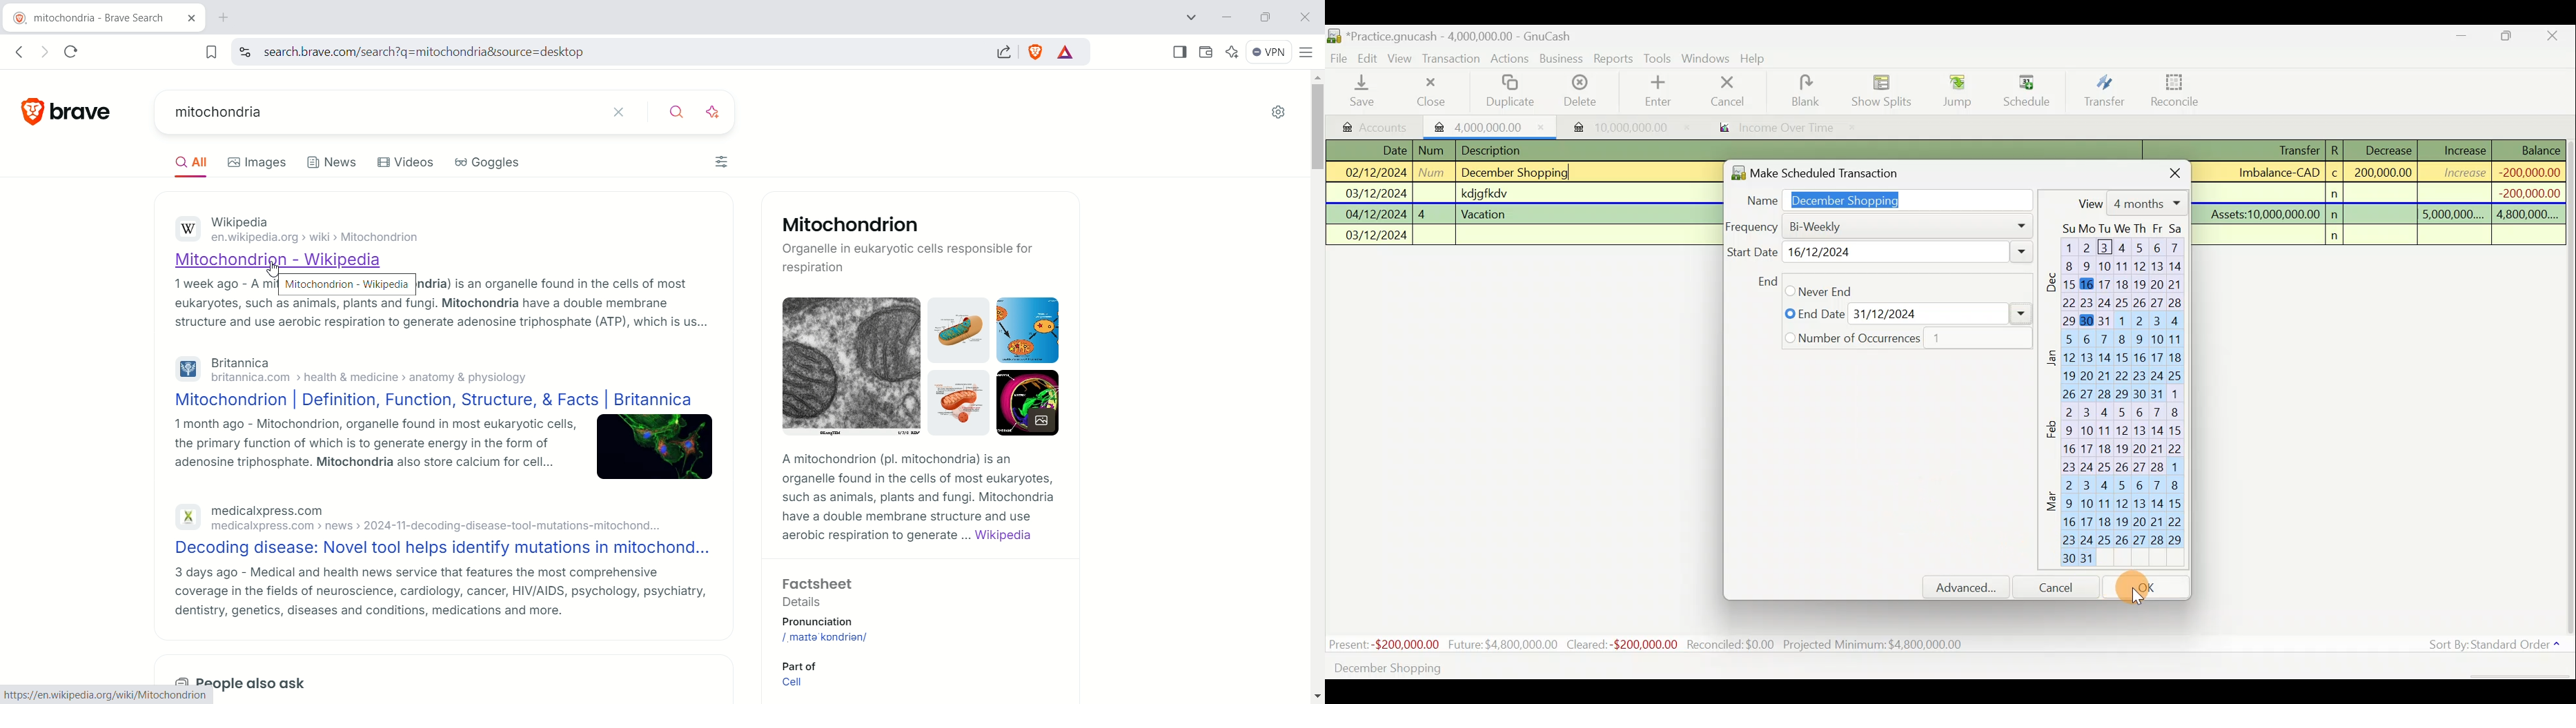  I want to click on Reconcile, so click(2180, 89).